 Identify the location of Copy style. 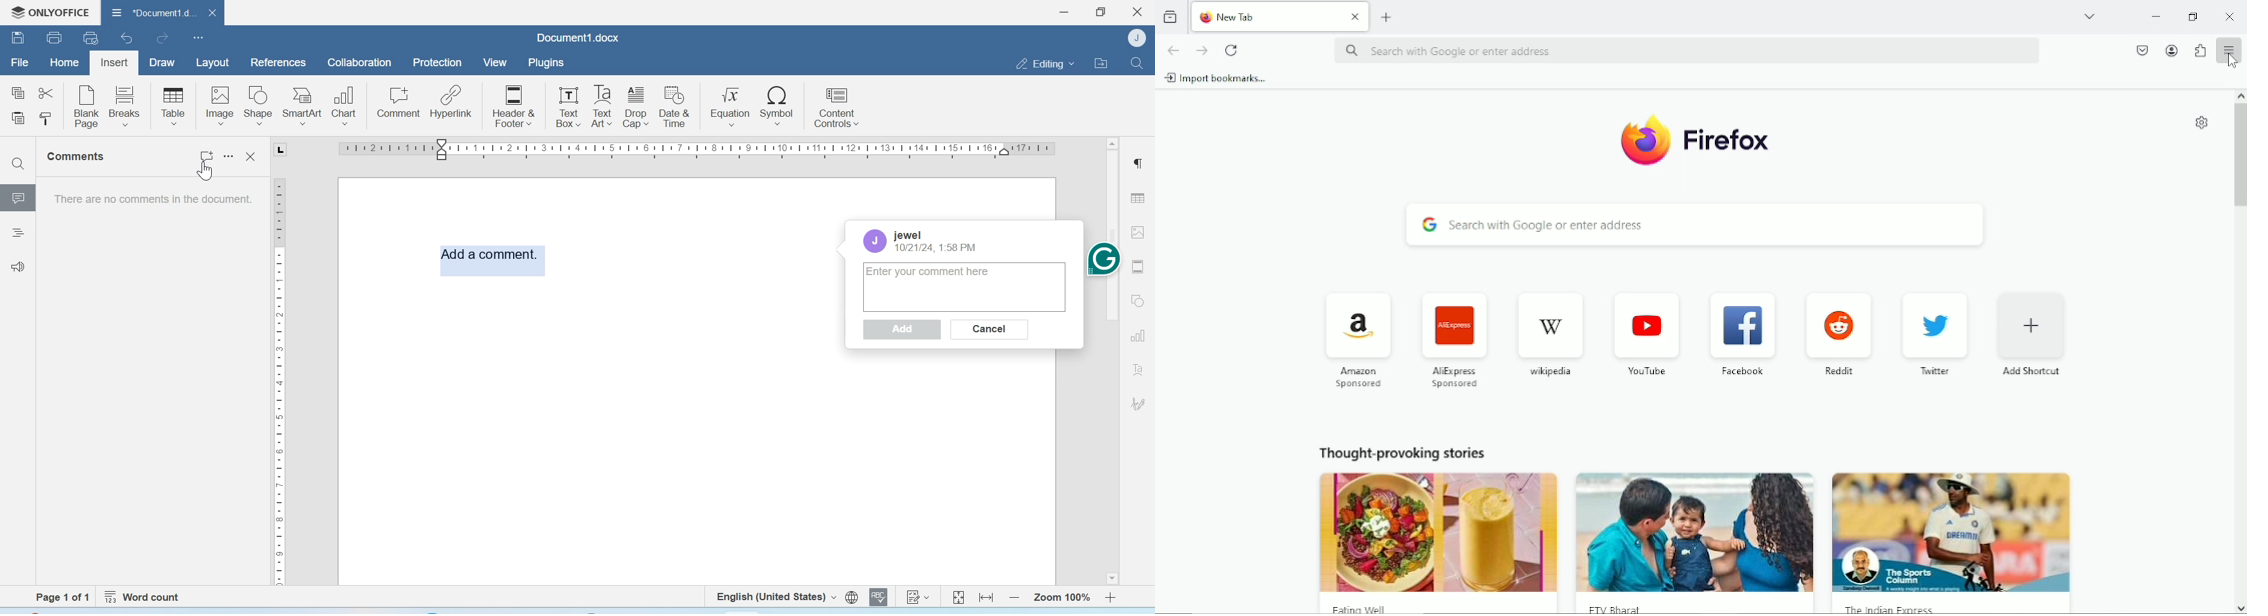
(45, 119).